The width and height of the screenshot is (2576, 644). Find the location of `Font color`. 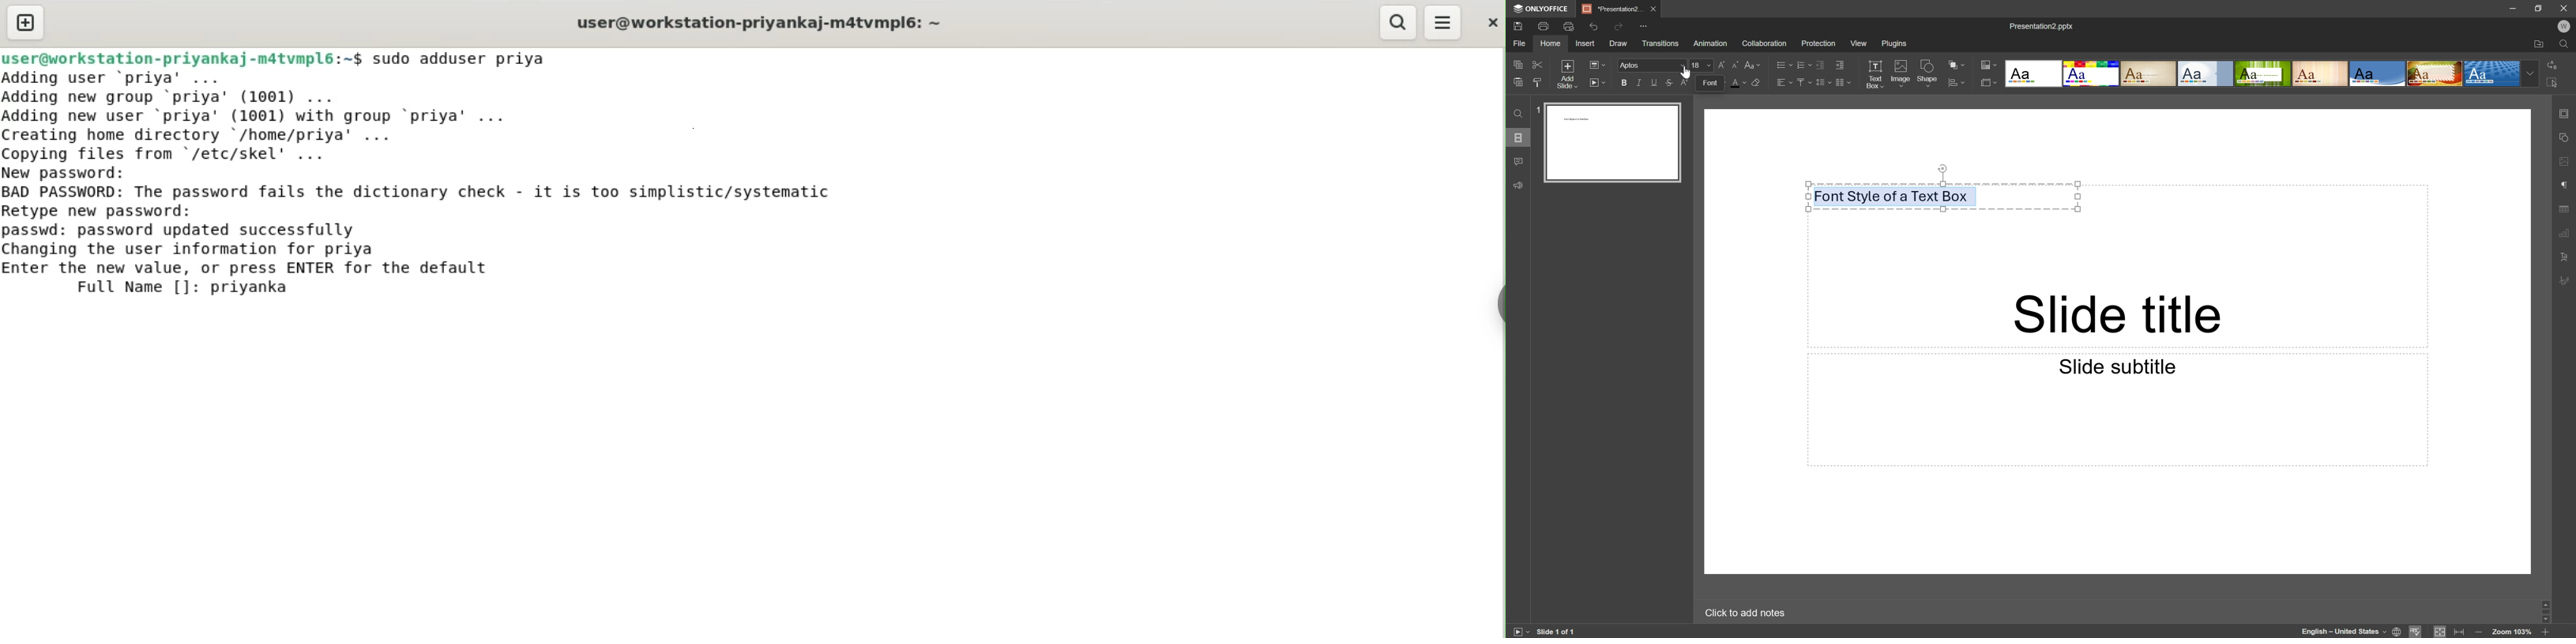

Font color is located at coordinates (1738, 82).